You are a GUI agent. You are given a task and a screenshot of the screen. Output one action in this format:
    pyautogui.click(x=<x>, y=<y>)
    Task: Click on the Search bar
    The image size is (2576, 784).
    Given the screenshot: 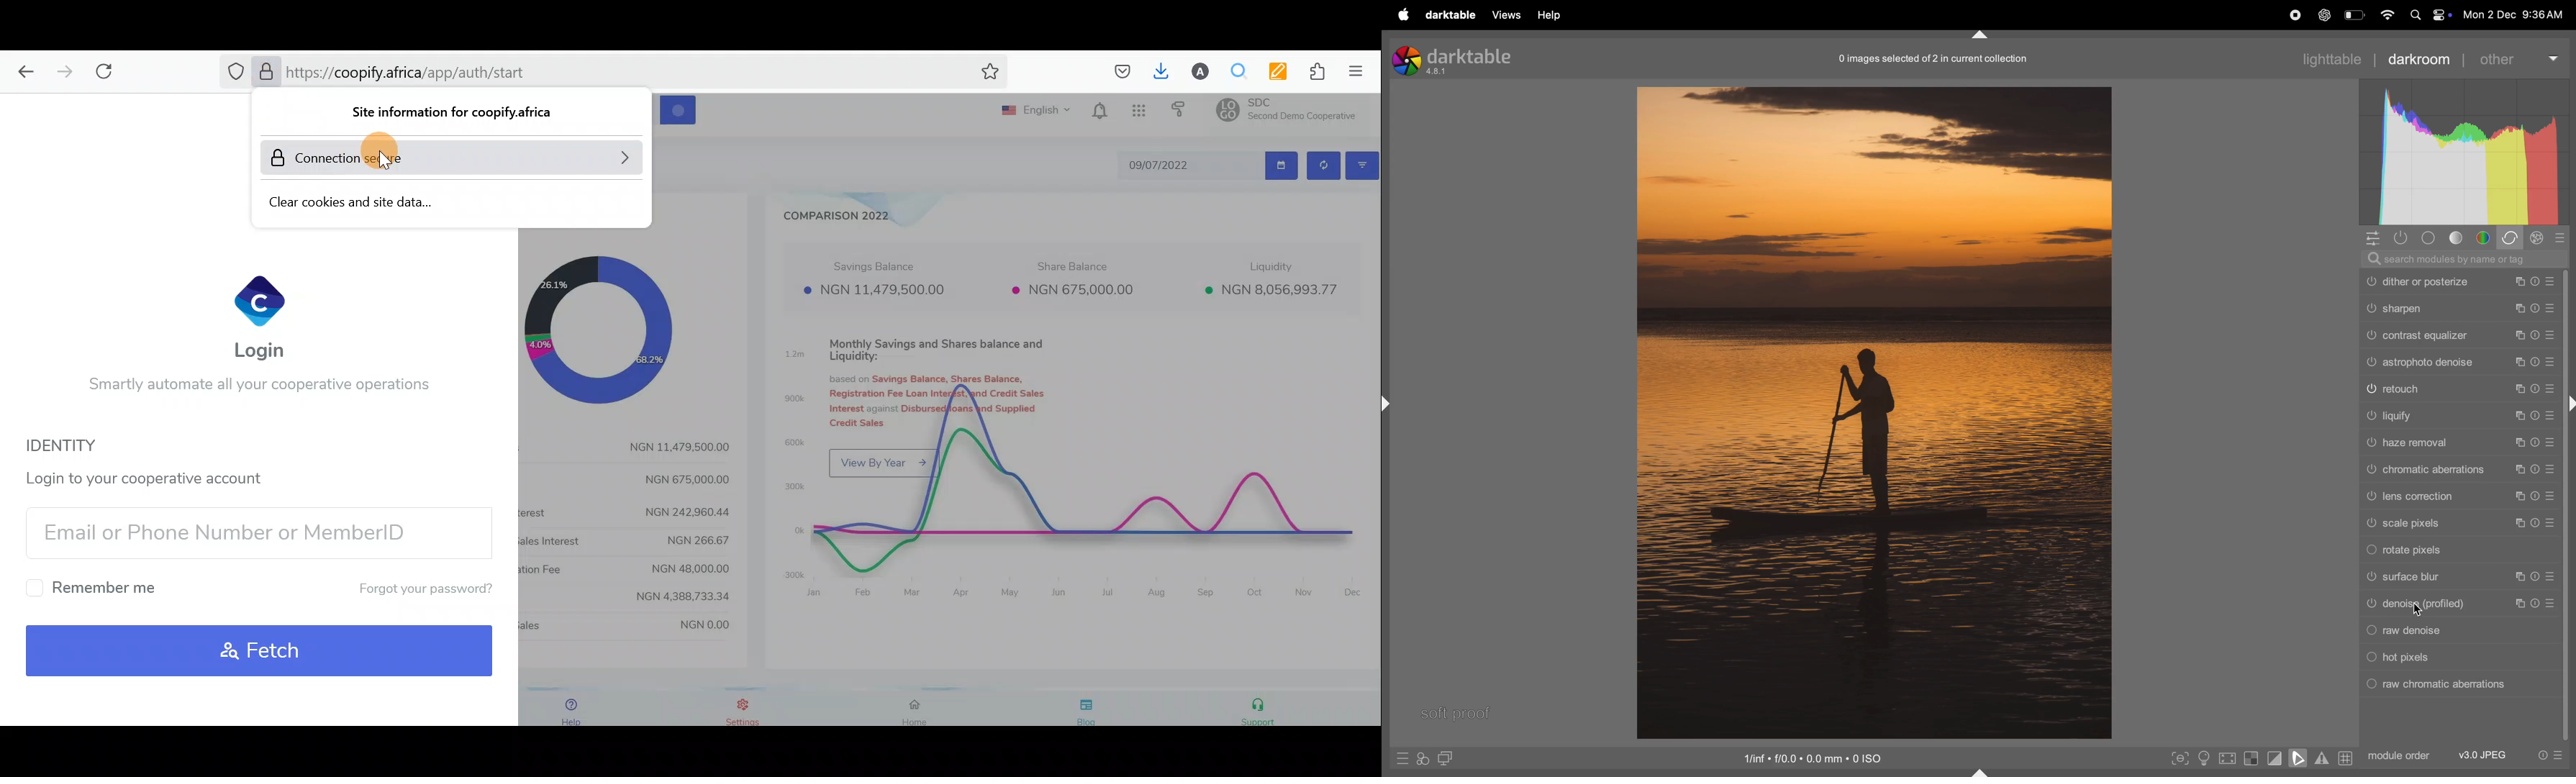 What is the action you would take?
    pyautogui.click(x=449, y=76)
    